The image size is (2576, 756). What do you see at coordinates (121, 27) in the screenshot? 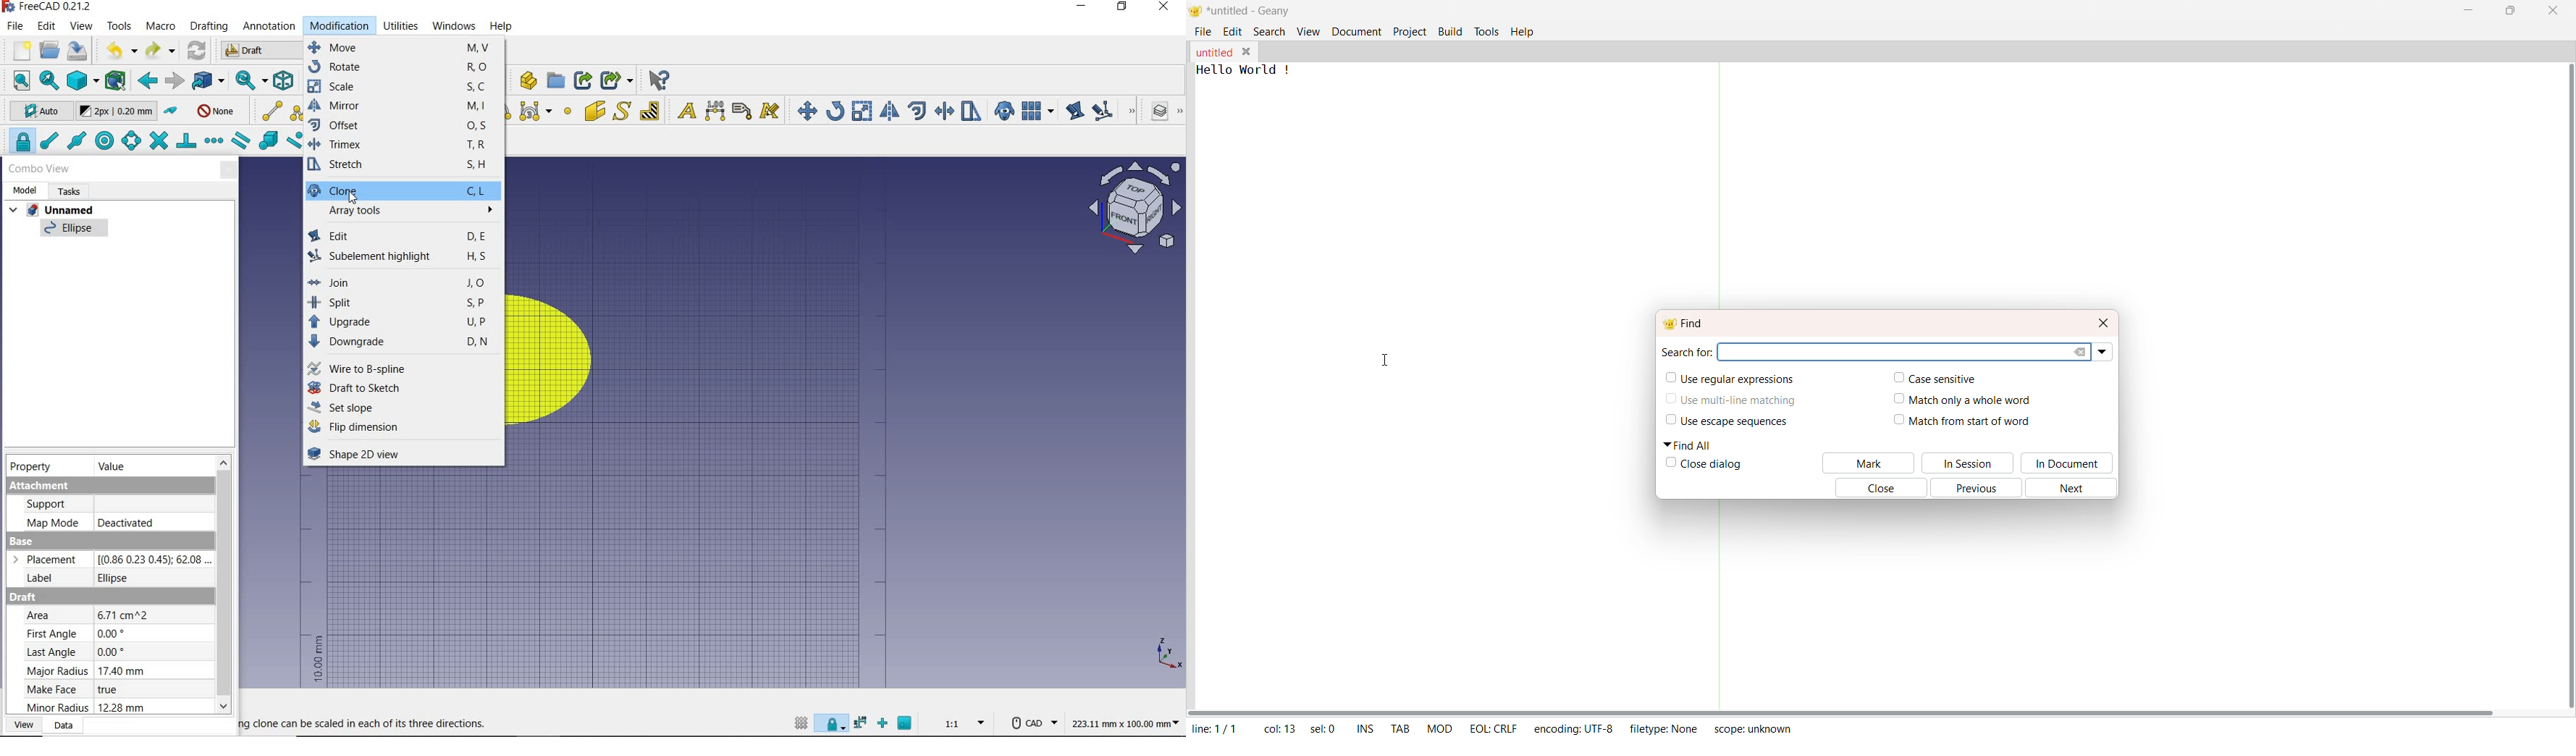
I see `tools` at bounding box center [121, 27].